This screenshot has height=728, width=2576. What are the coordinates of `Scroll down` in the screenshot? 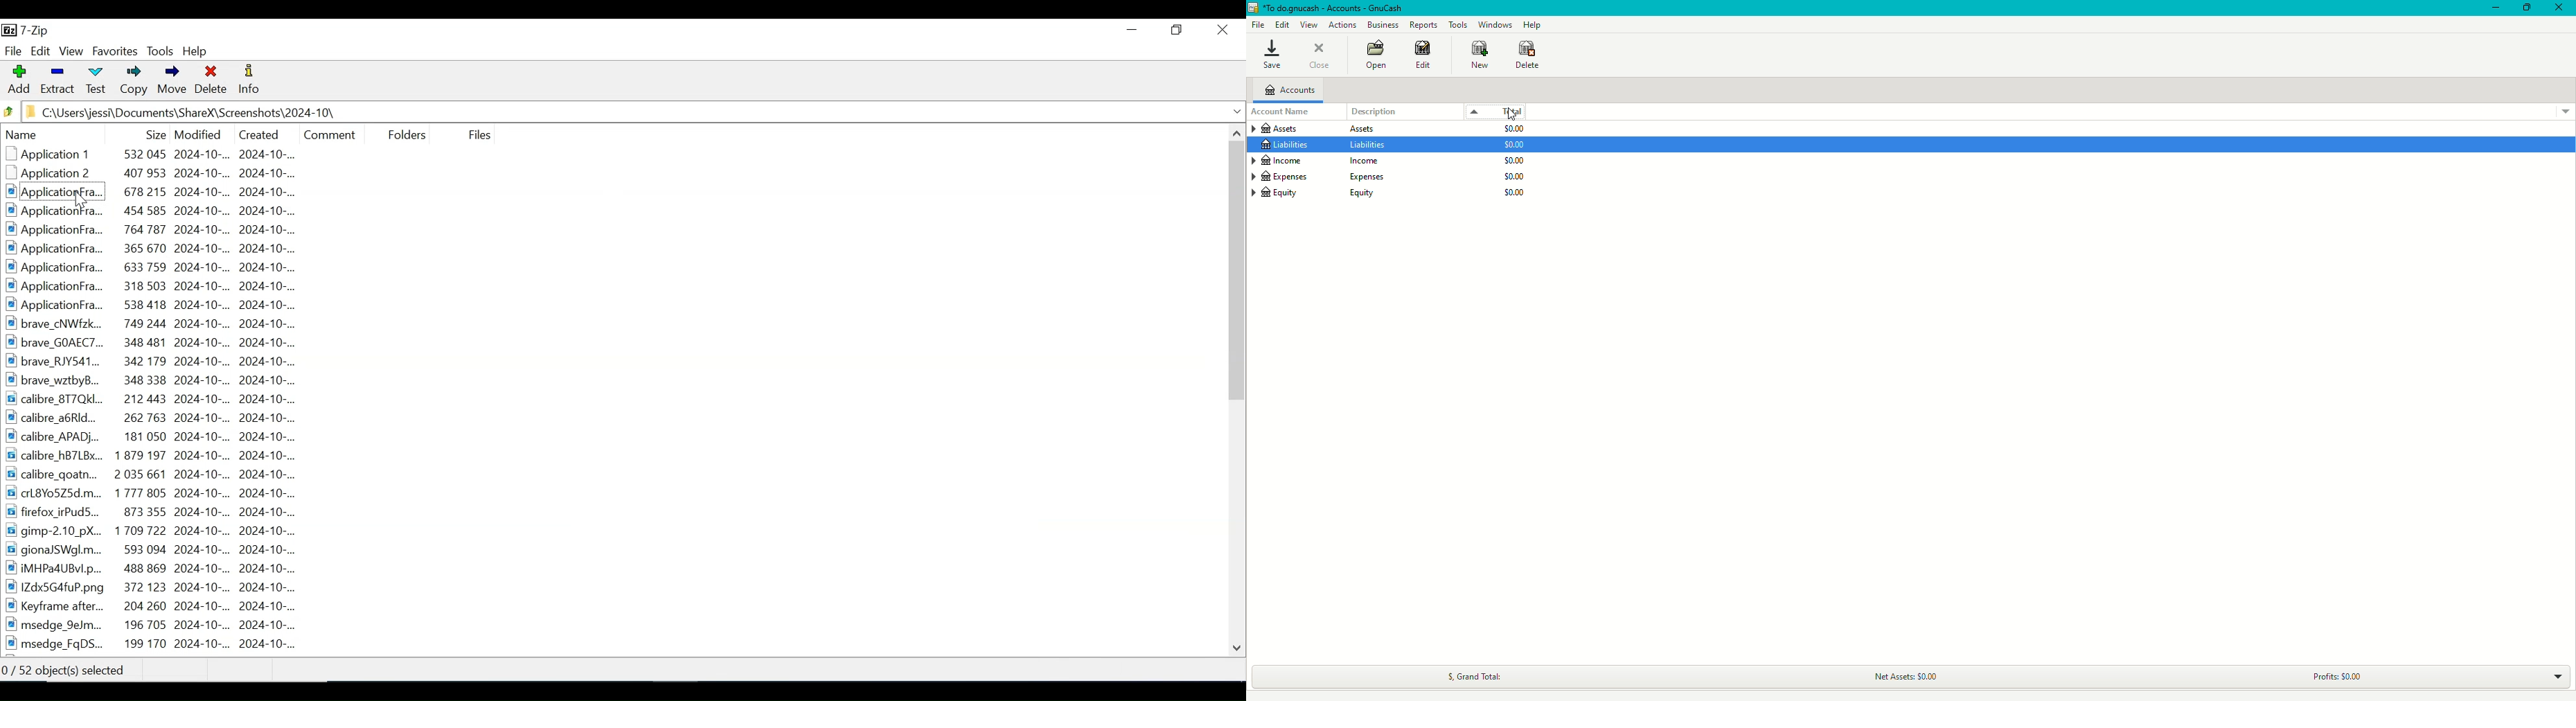 It's located at (1238, 646).